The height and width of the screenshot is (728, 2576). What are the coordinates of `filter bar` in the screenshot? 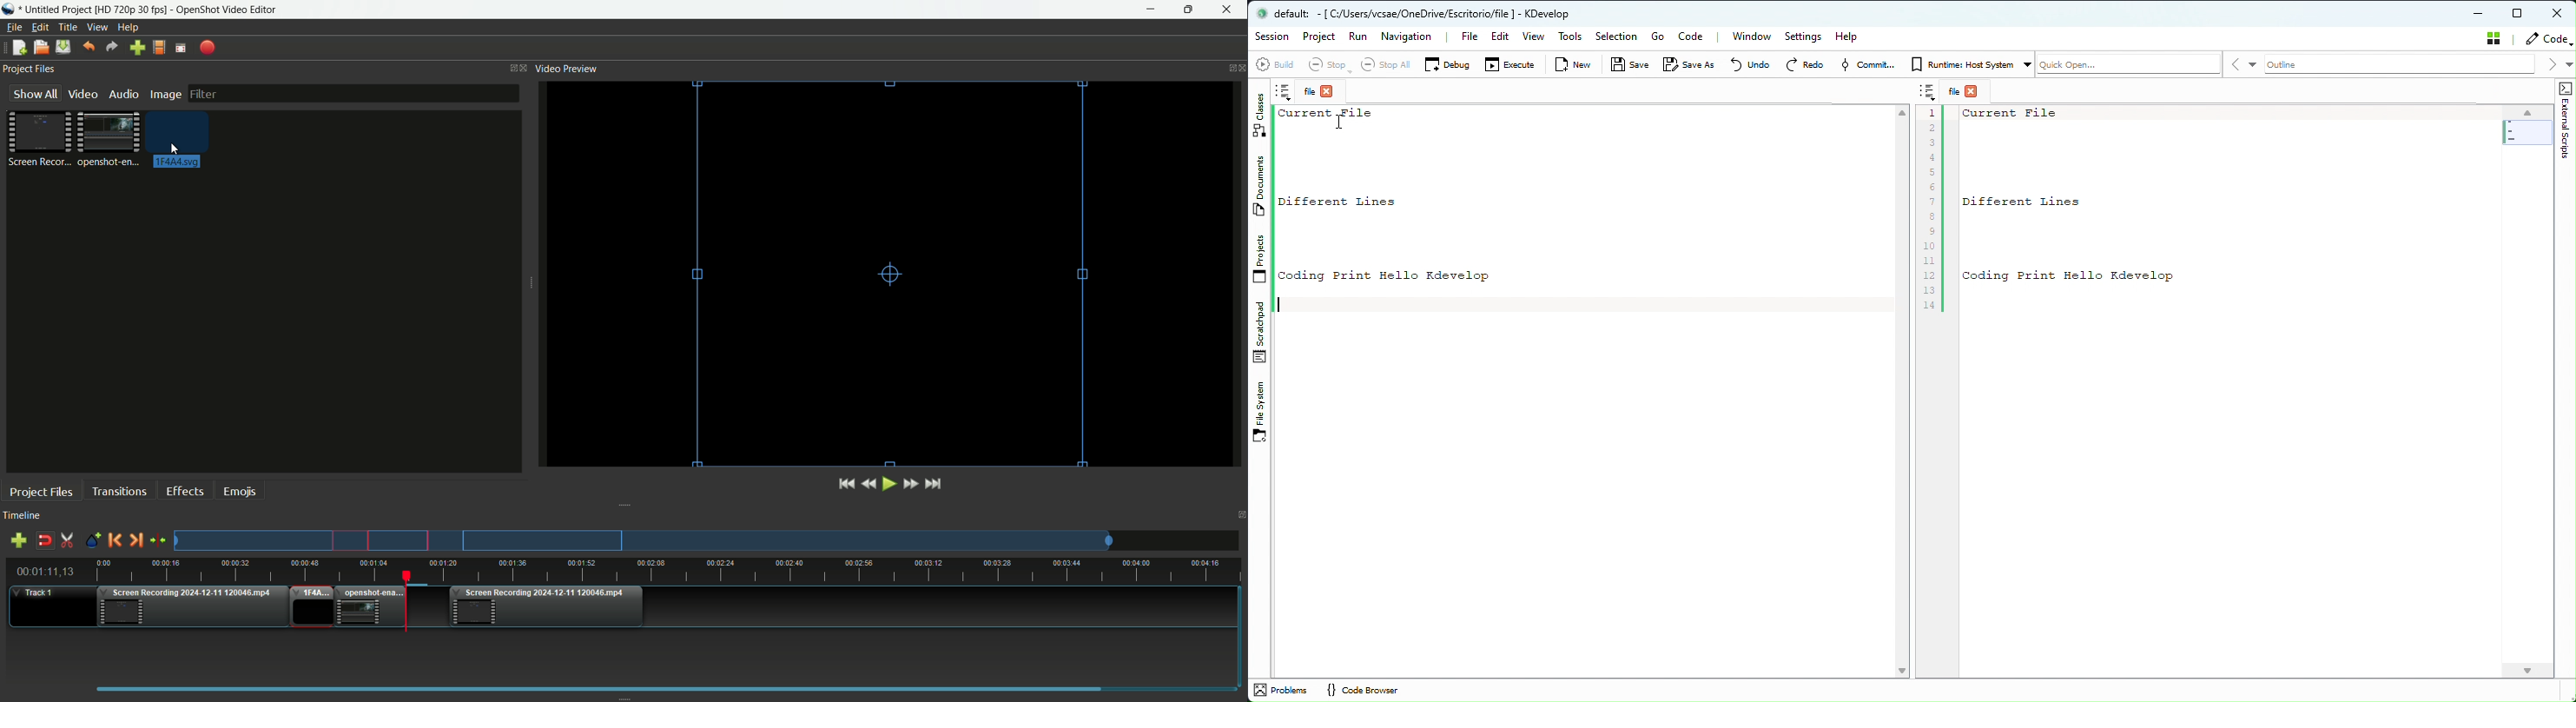 It's located at (352, 92).